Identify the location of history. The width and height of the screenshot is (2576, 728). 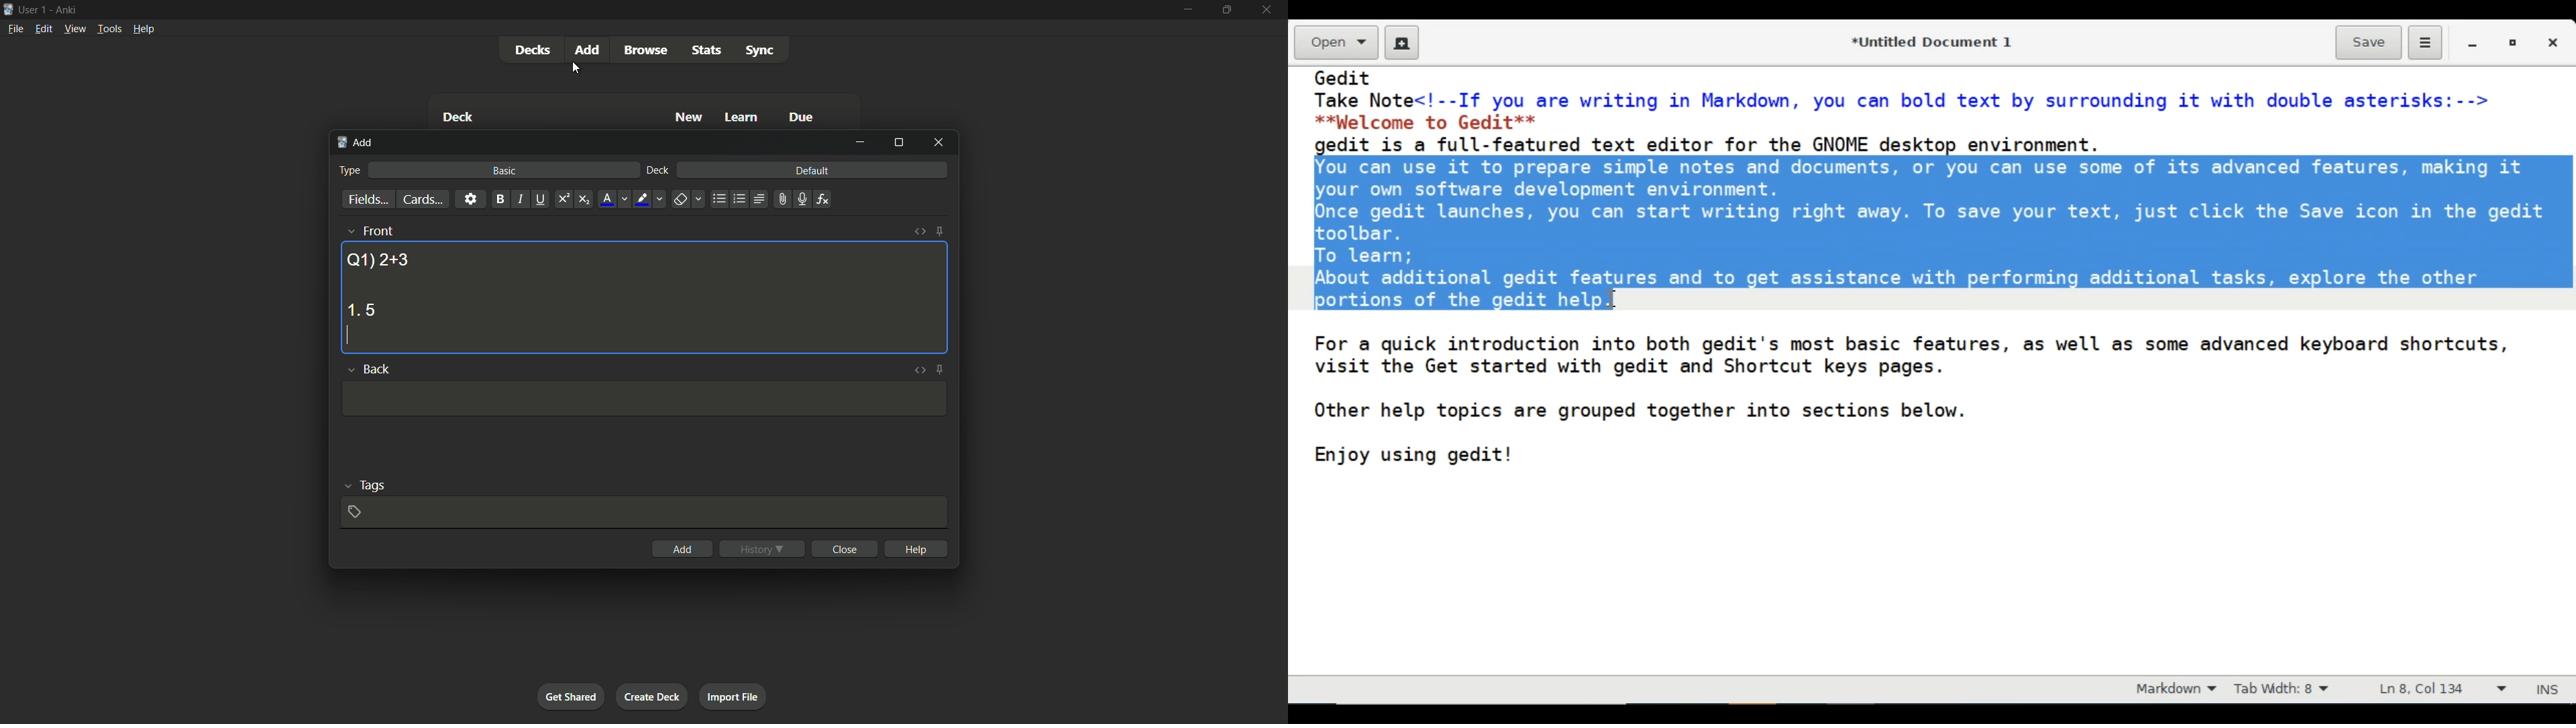
(762, 549).